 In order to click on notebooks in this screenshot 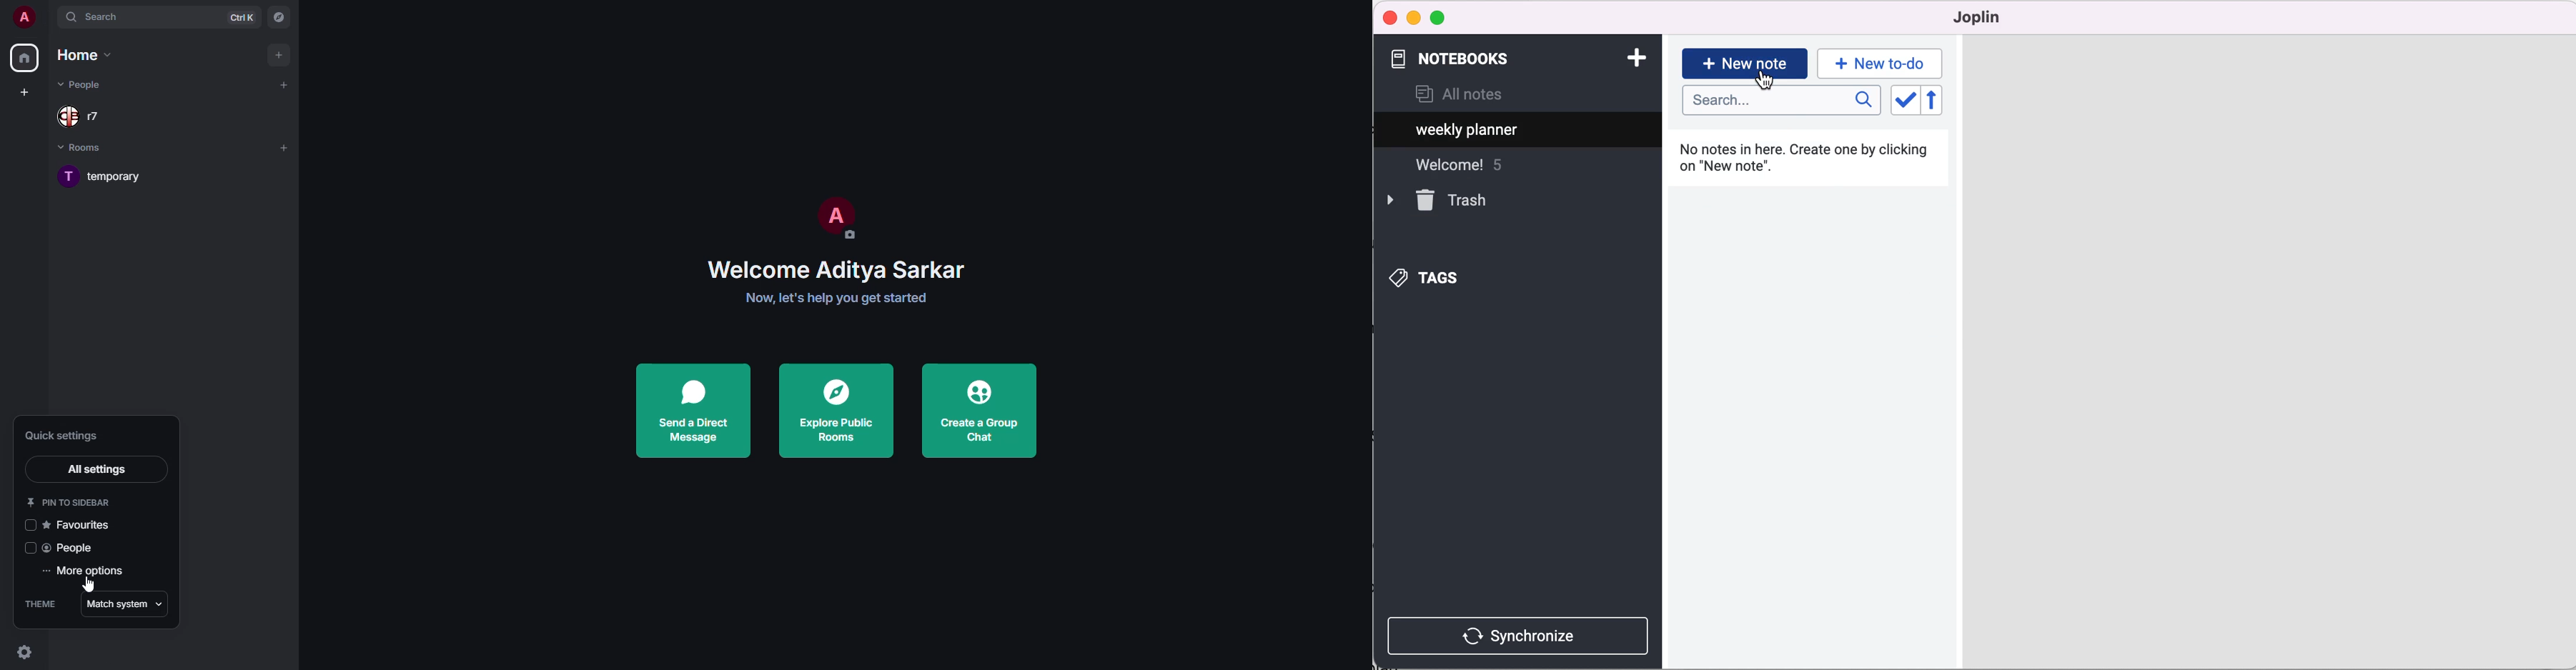, I will do `click(1460, 59)`.